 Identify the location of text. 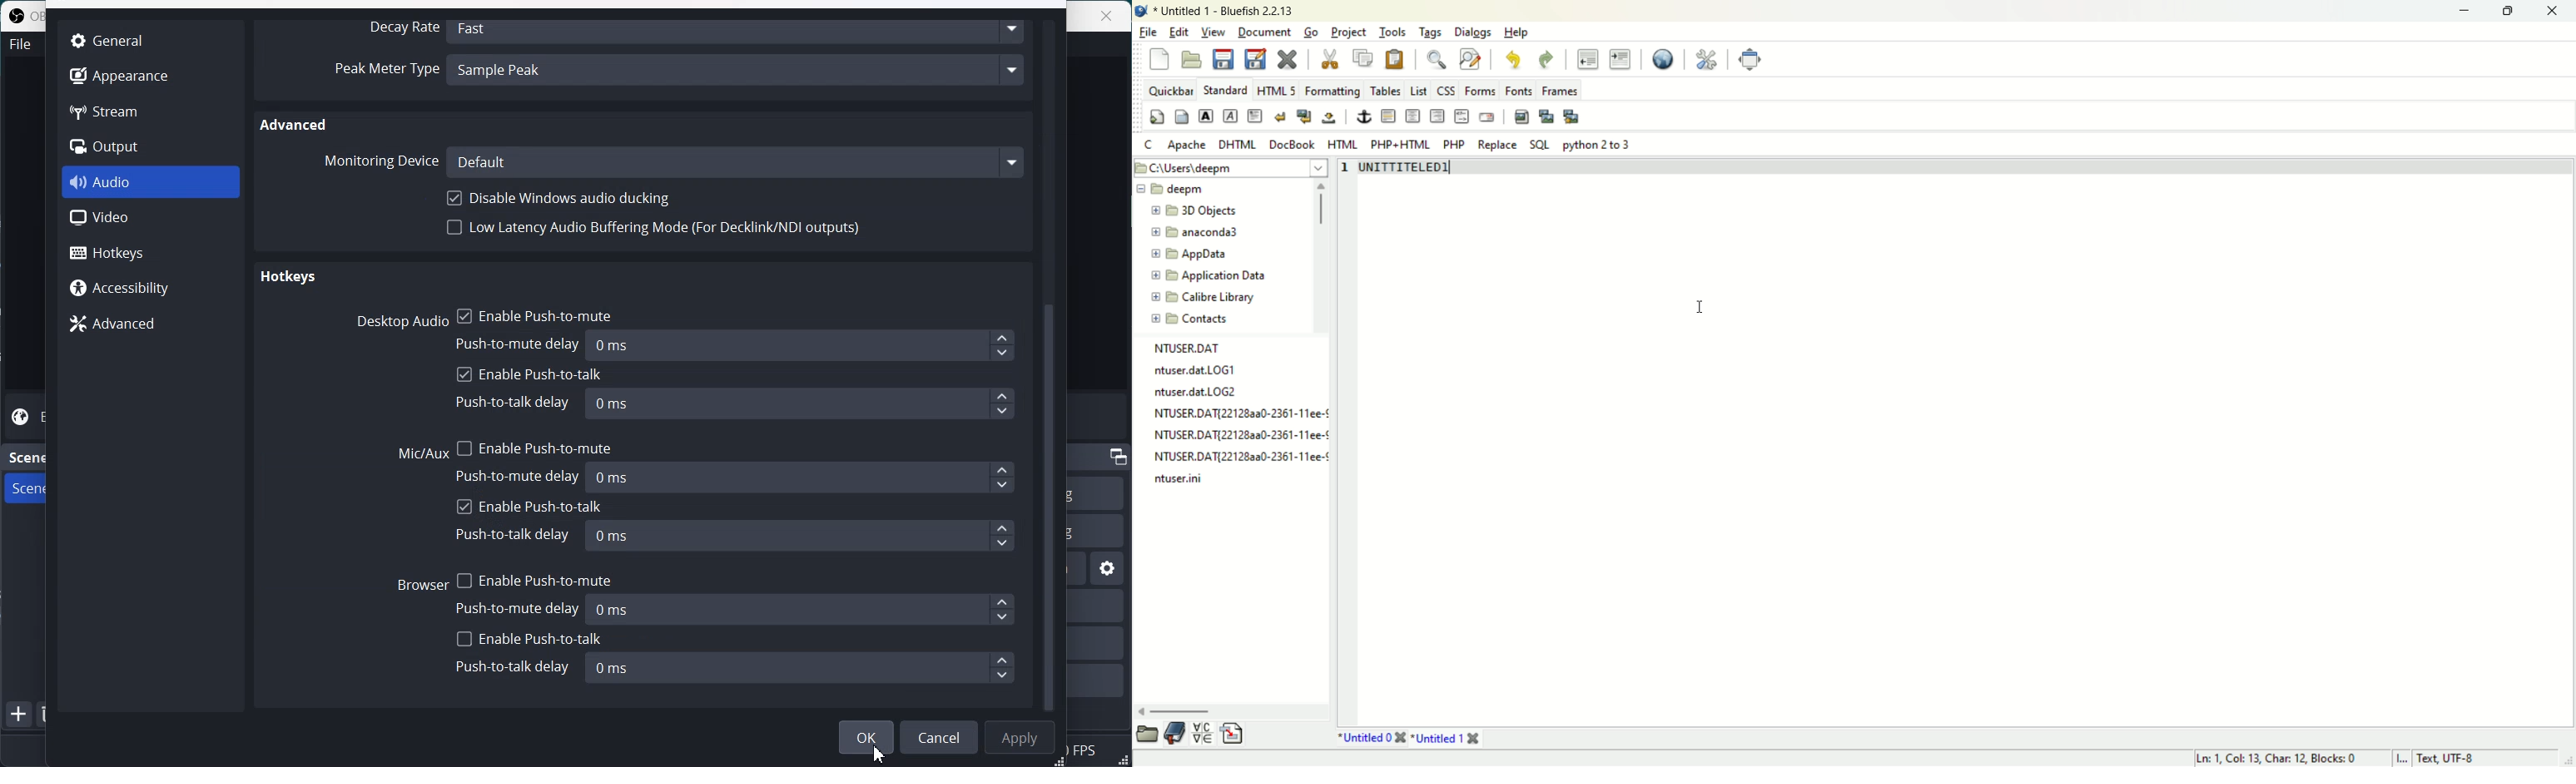
(1235, 413).